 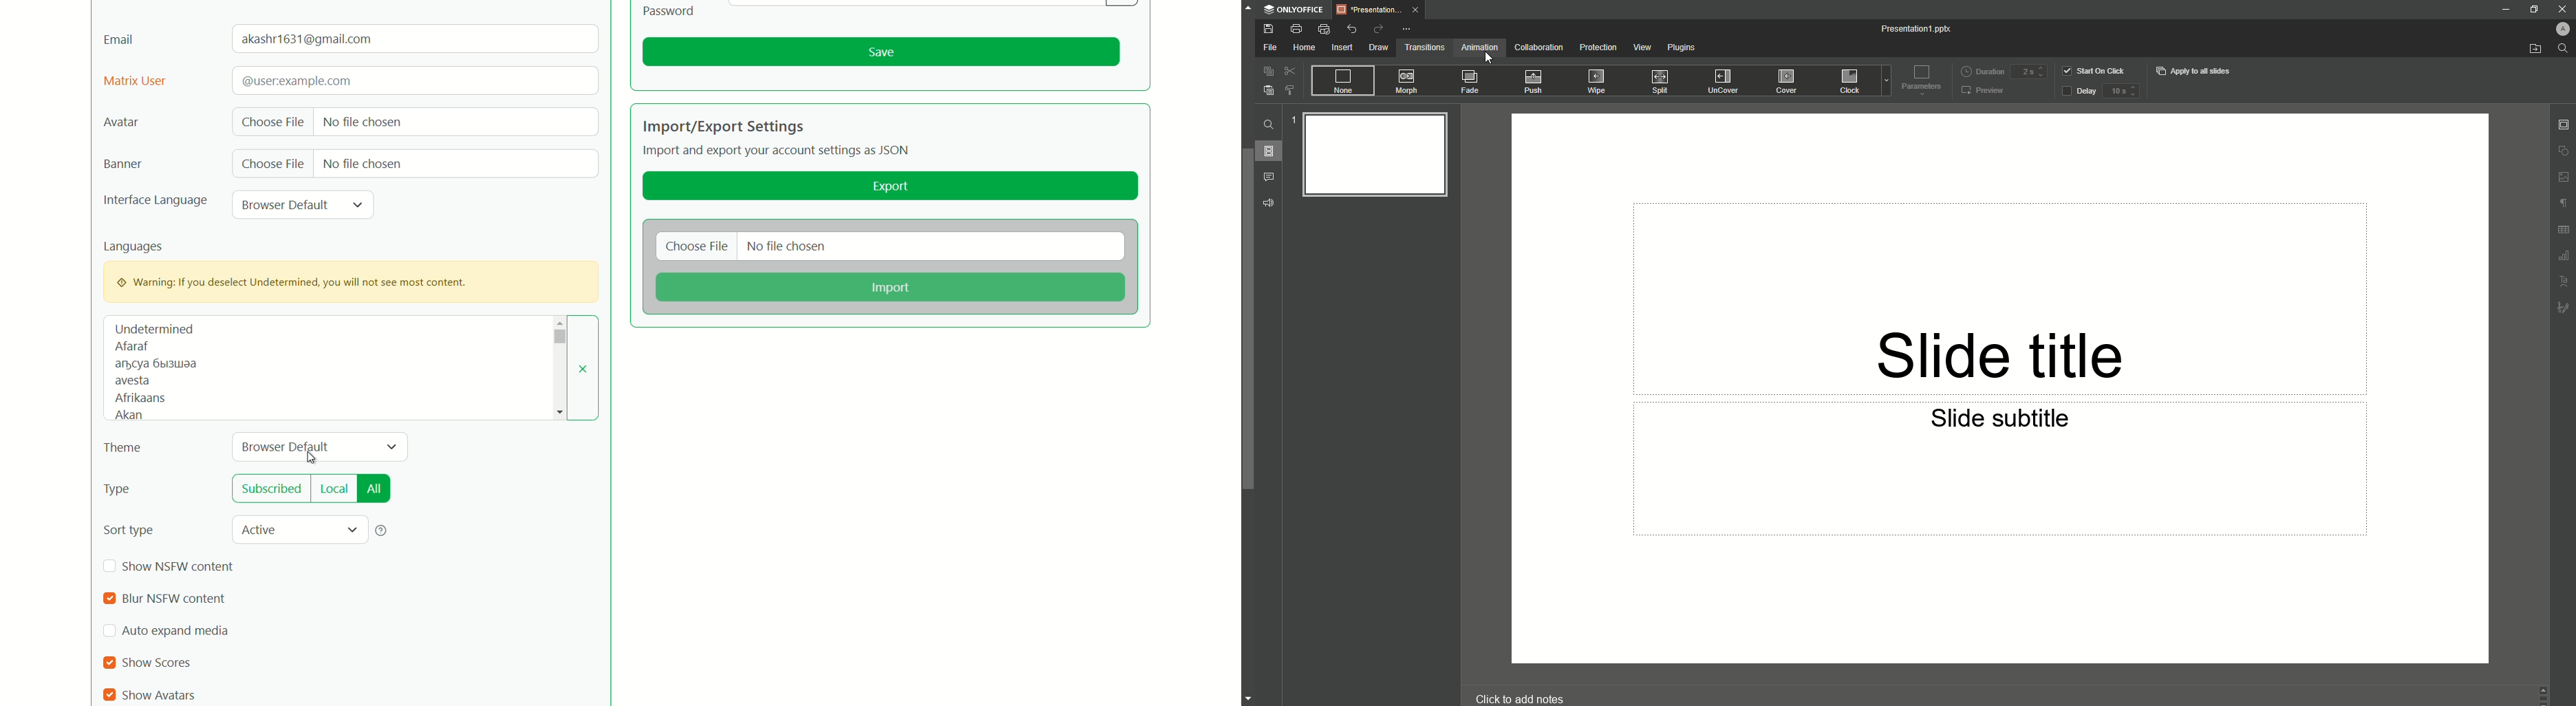 What do you see at coordinates (1921, 81) in the screenshot?
I see `Parameters` at bounding box center [1921, 81].